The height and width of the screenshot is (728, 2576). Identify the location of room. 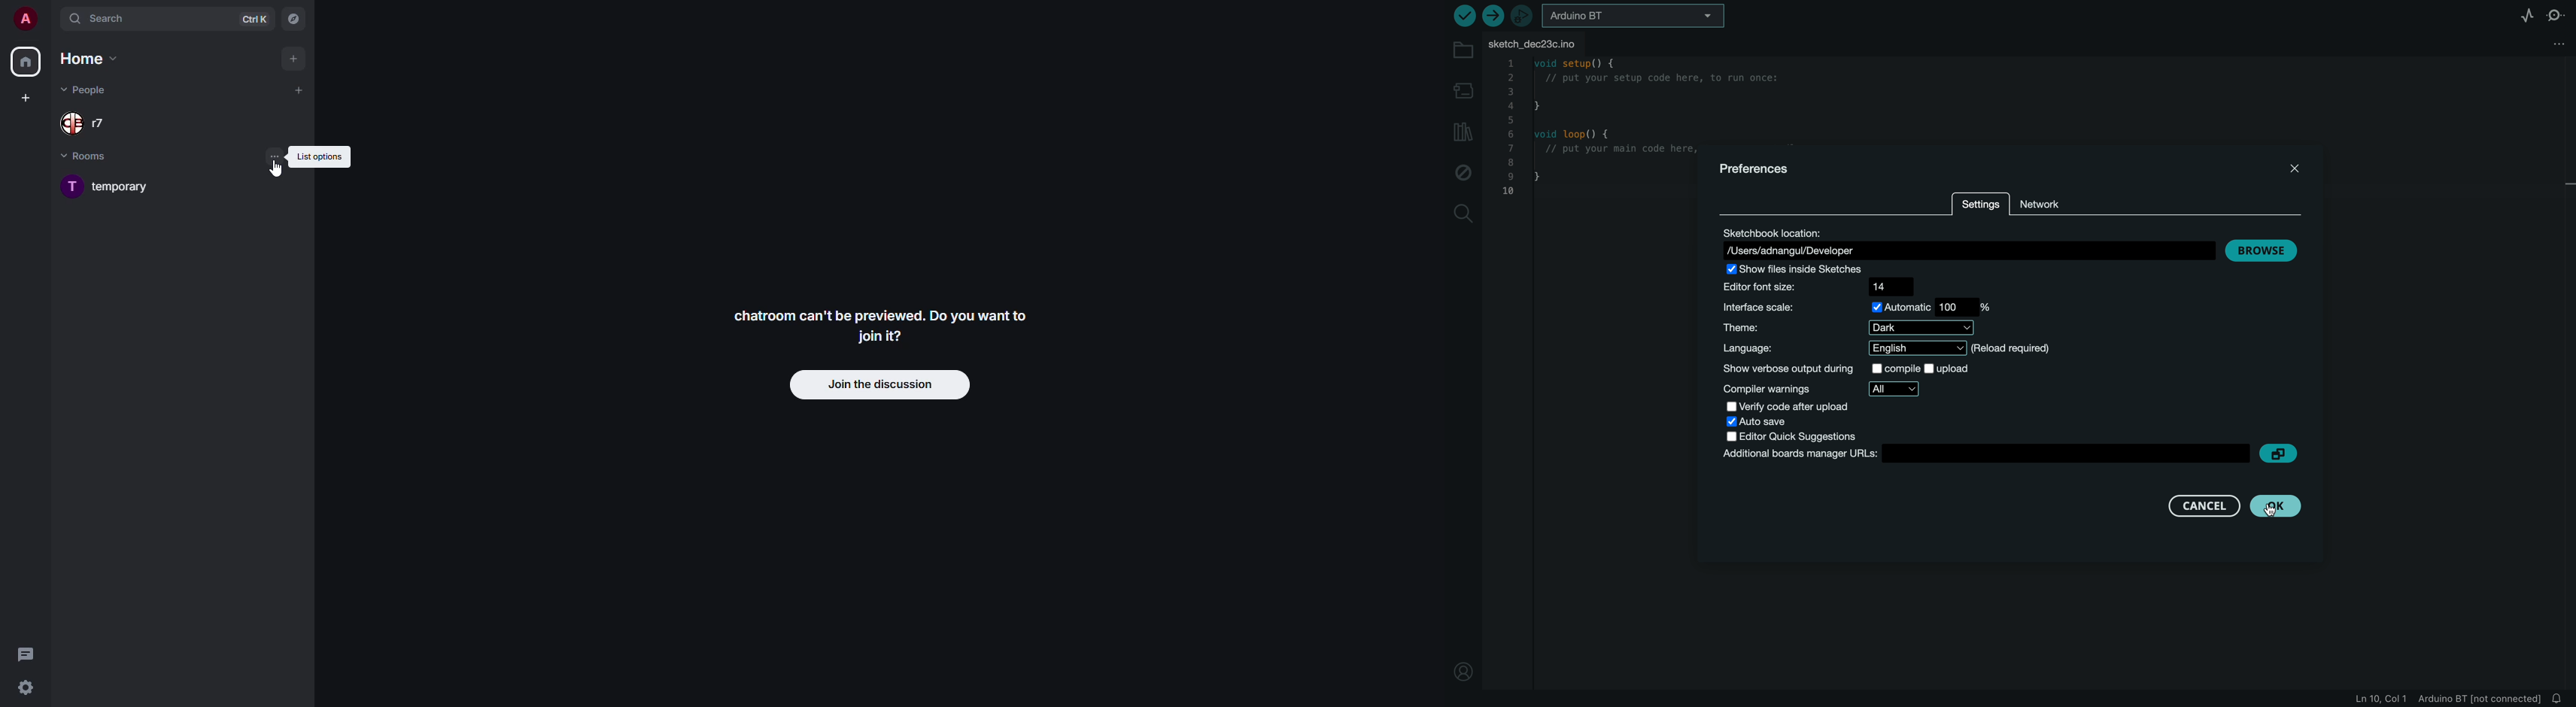
(115, 187).